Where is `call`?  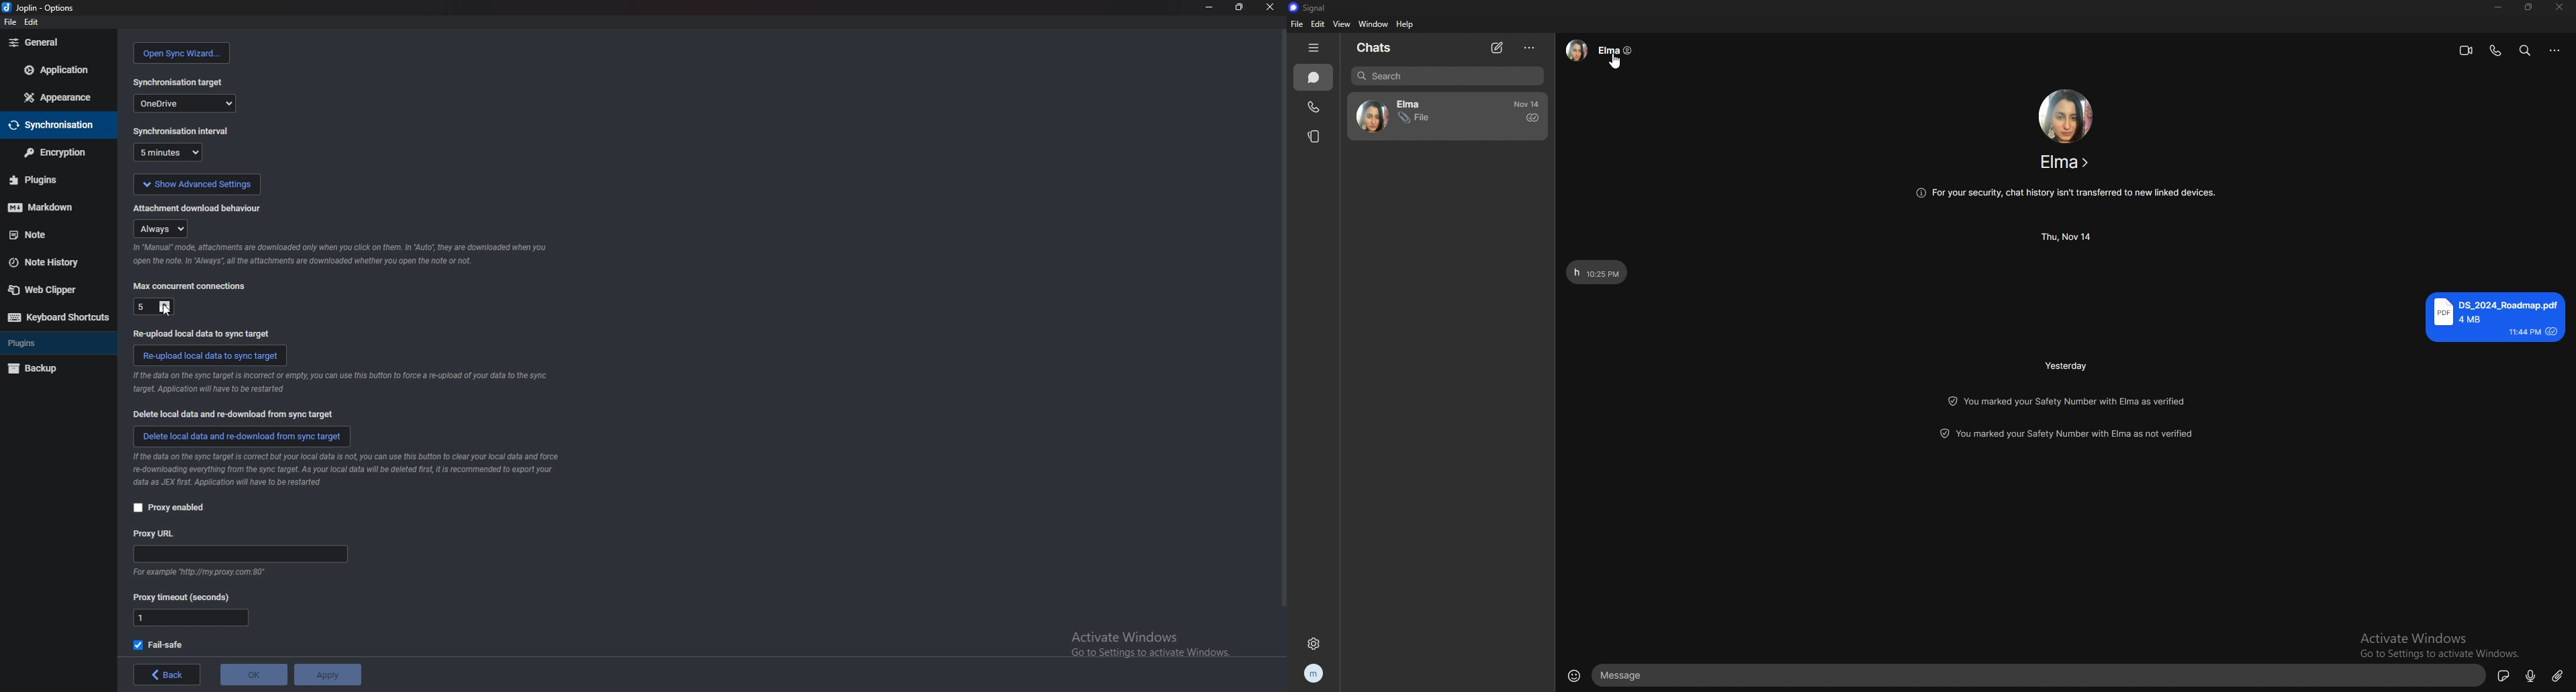
call is located at coordinates (1313, 108).